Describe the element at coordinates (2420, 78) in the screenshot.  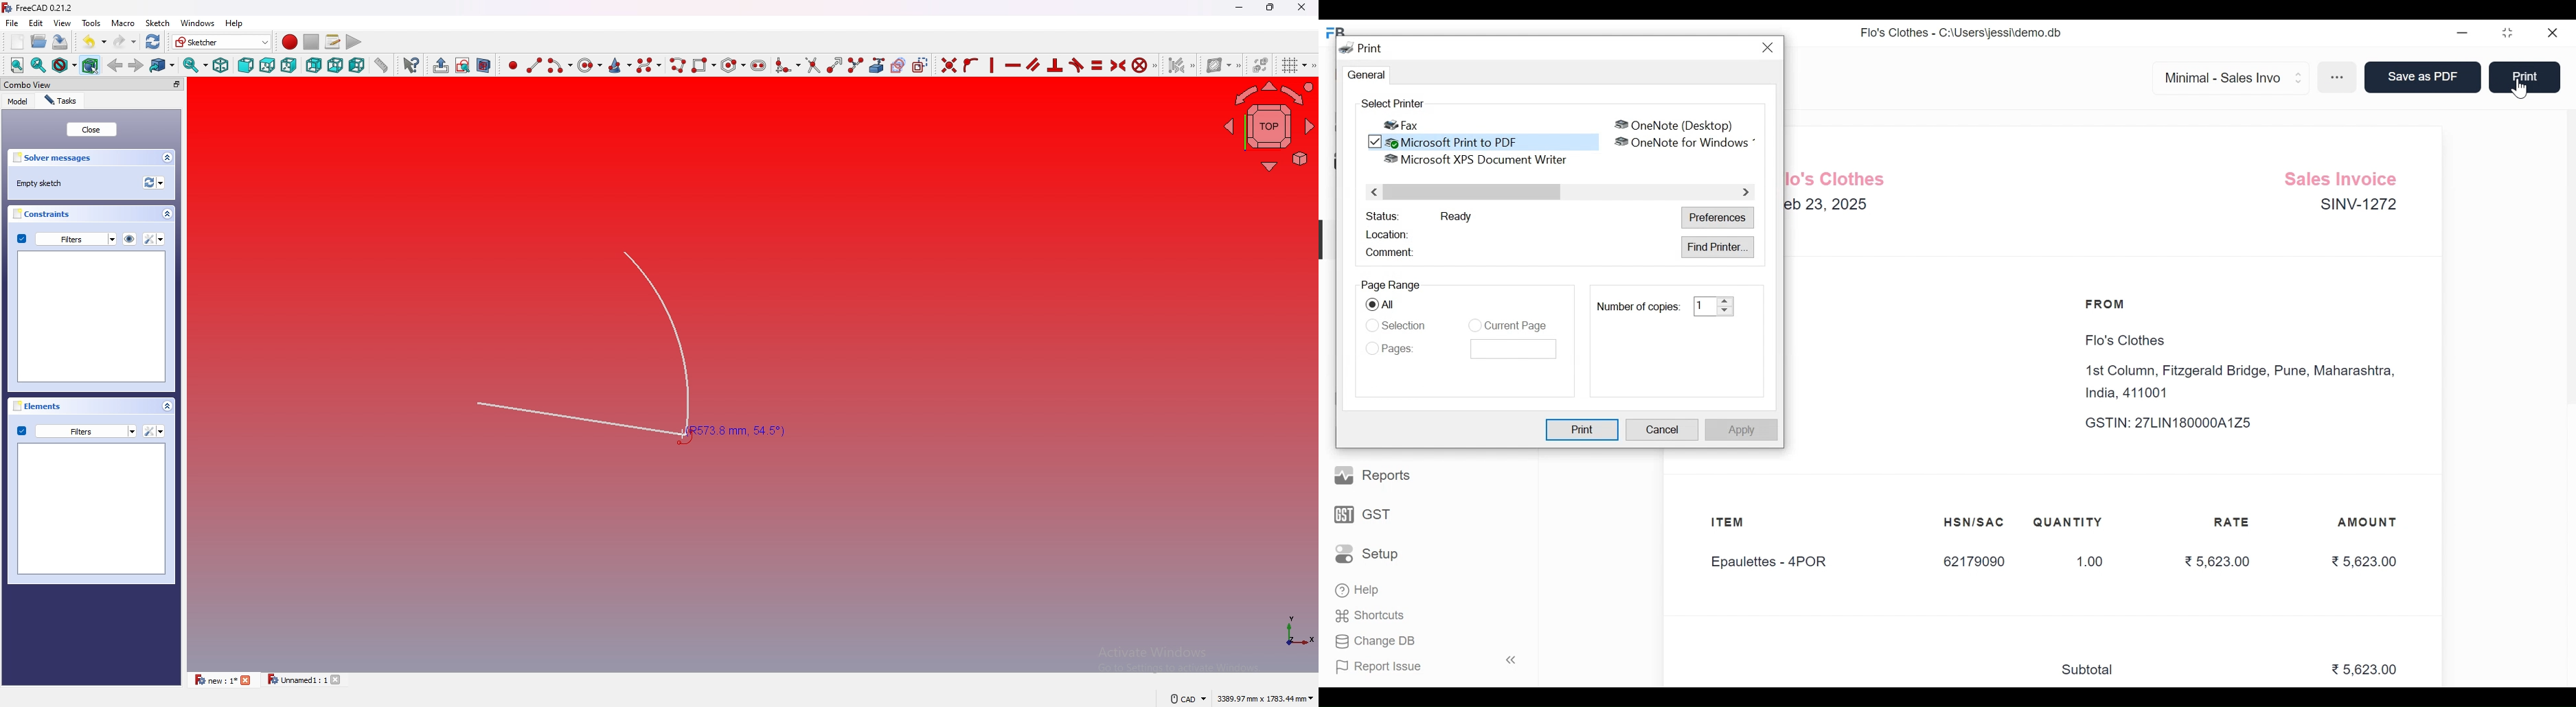
I see `Save as PDF` at that location.